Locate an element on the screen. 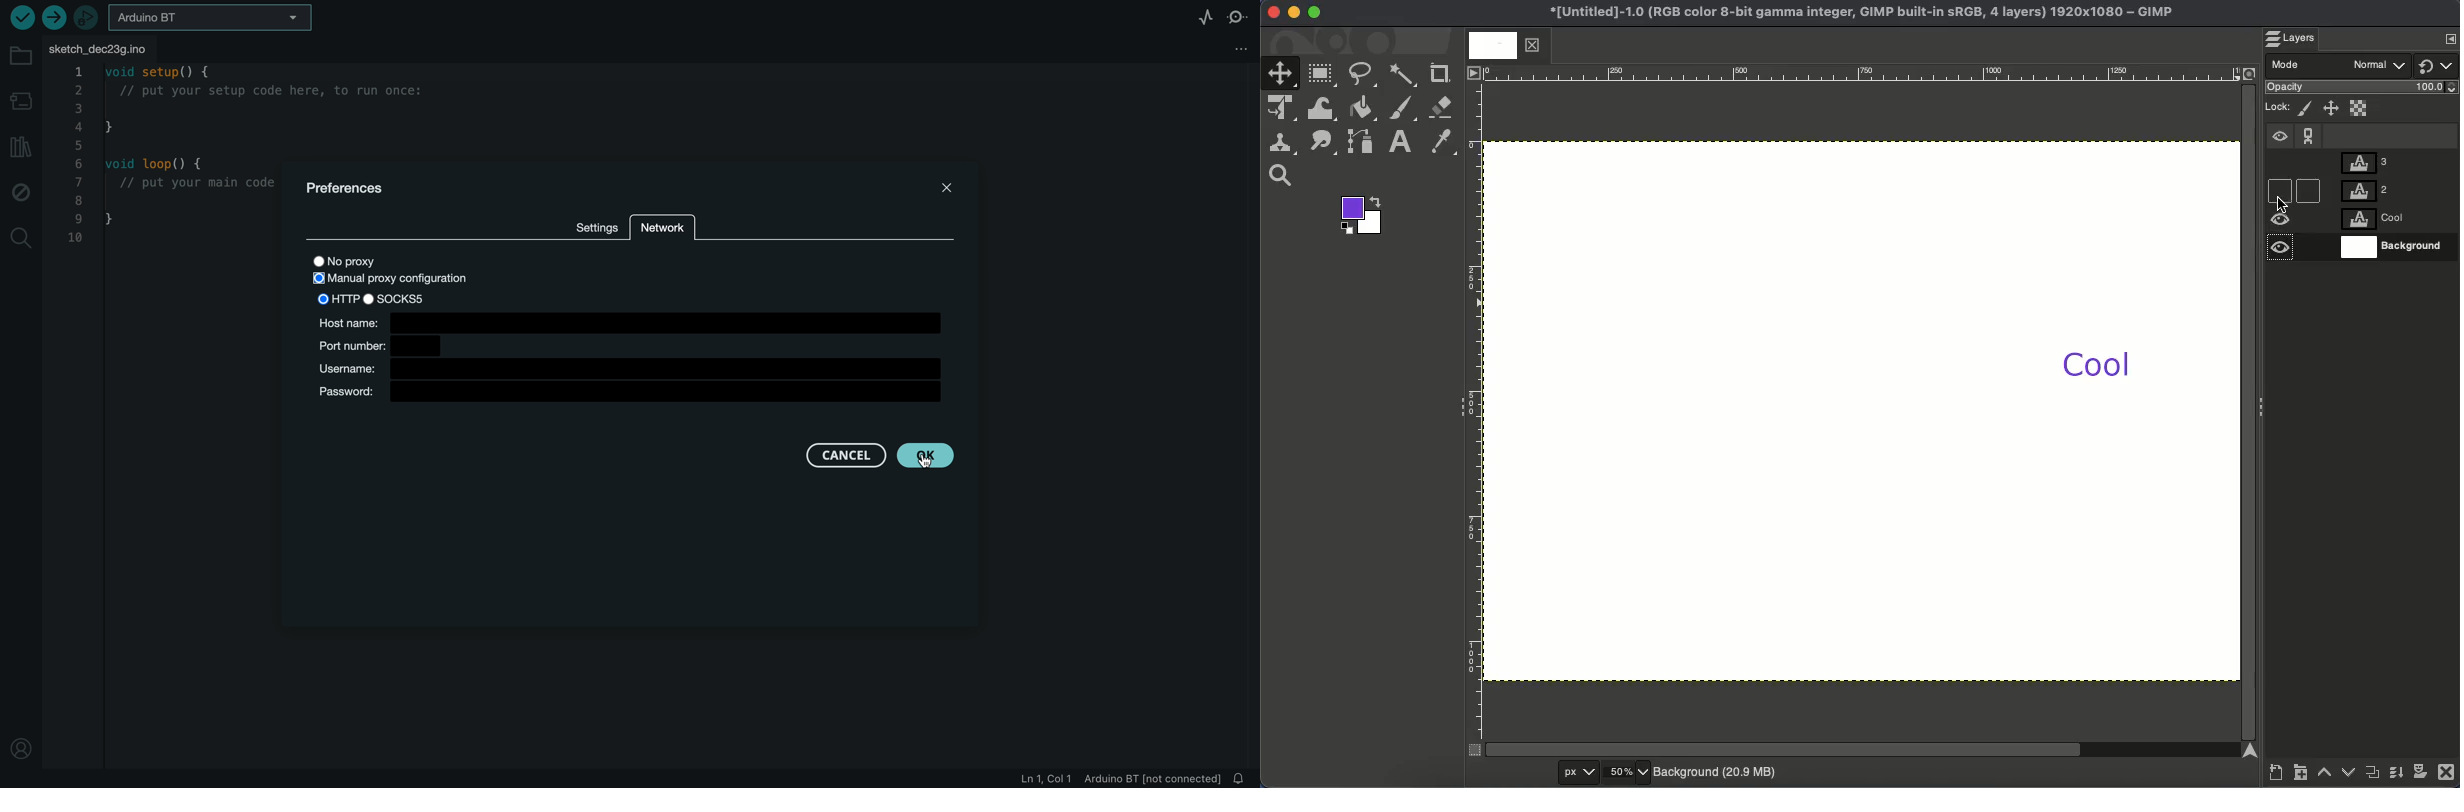 Image resolution: width=2464 pixels, height=812 pixels. Mode is located at coordinates (2340, 66).